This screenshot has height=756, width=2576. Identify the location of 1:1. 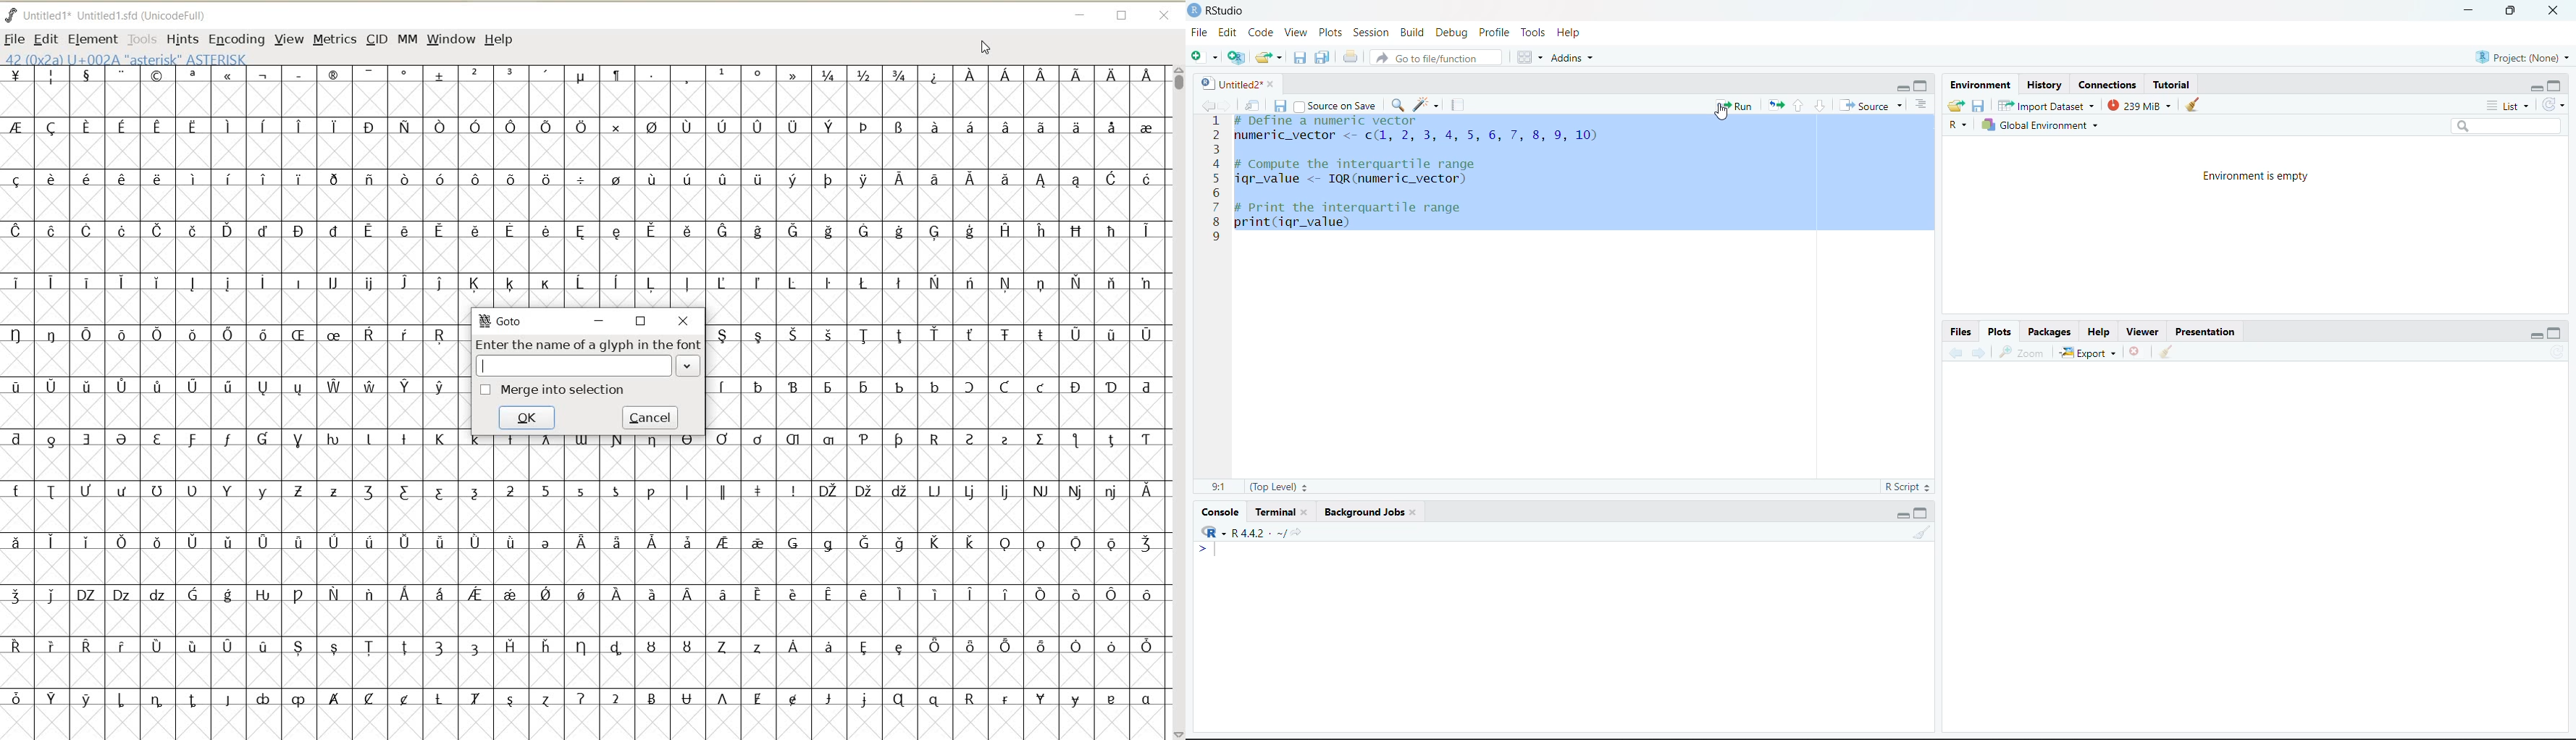
(1219, 485).